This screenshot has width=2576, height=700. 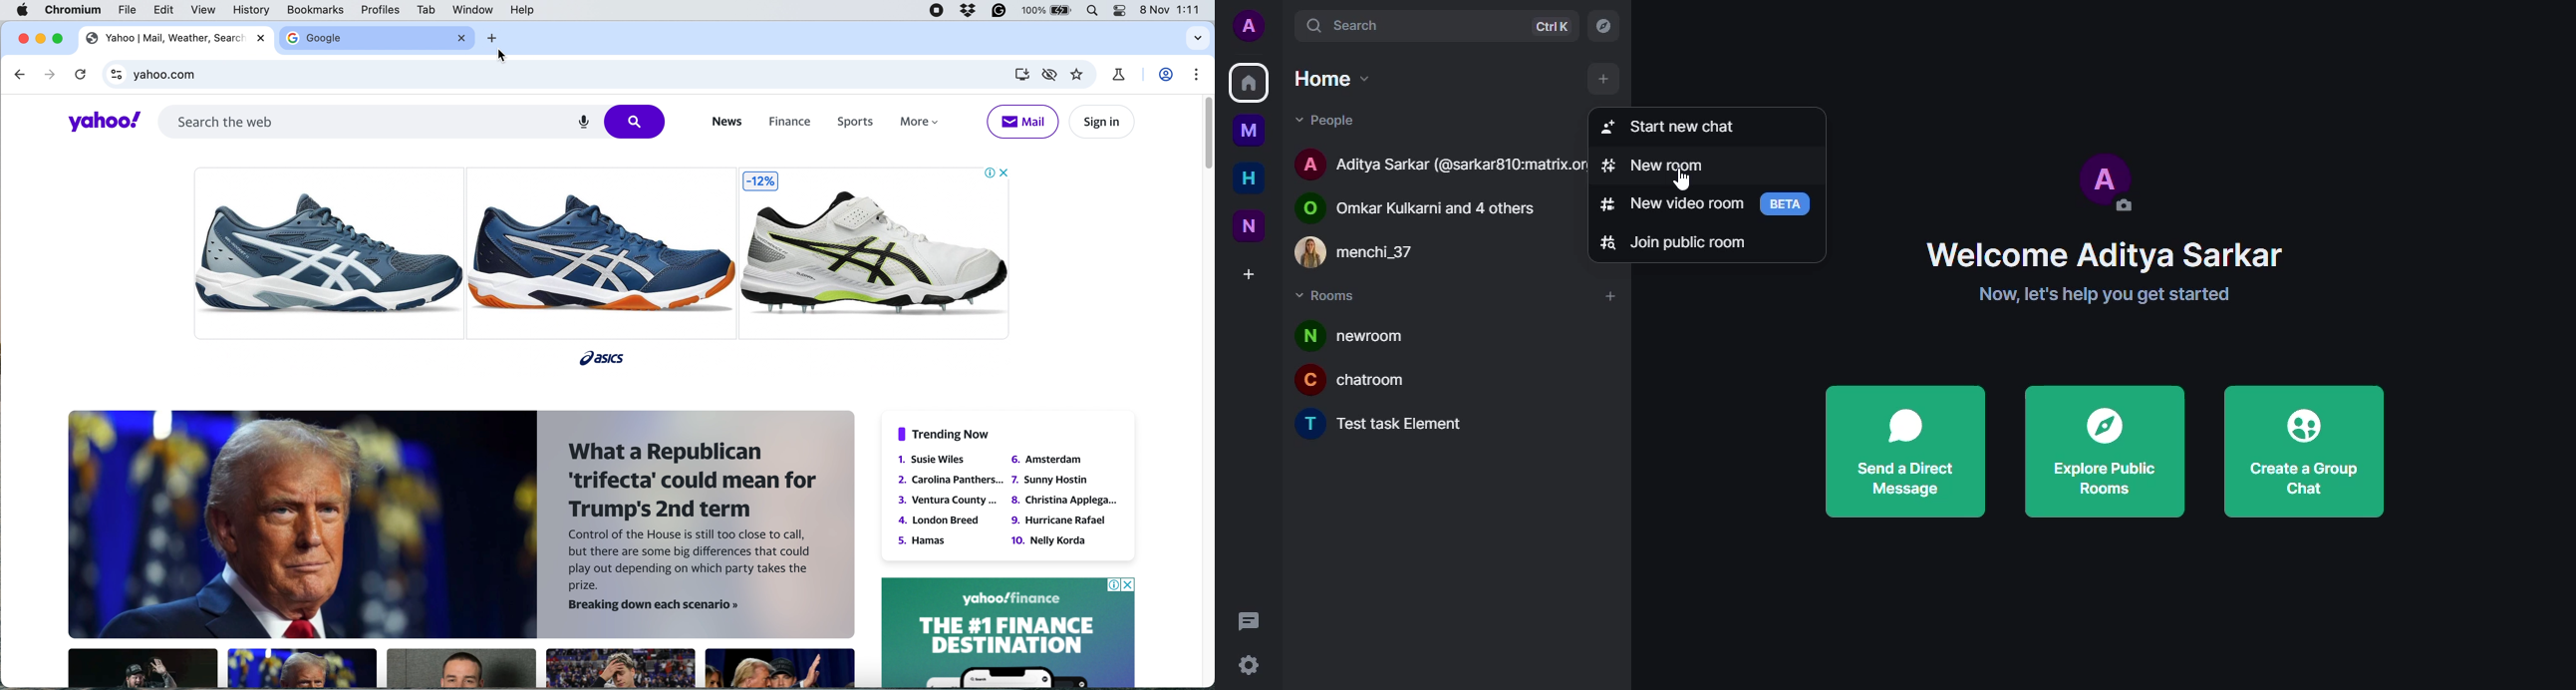 I want to click on search the web, so click(x=413, y=120).